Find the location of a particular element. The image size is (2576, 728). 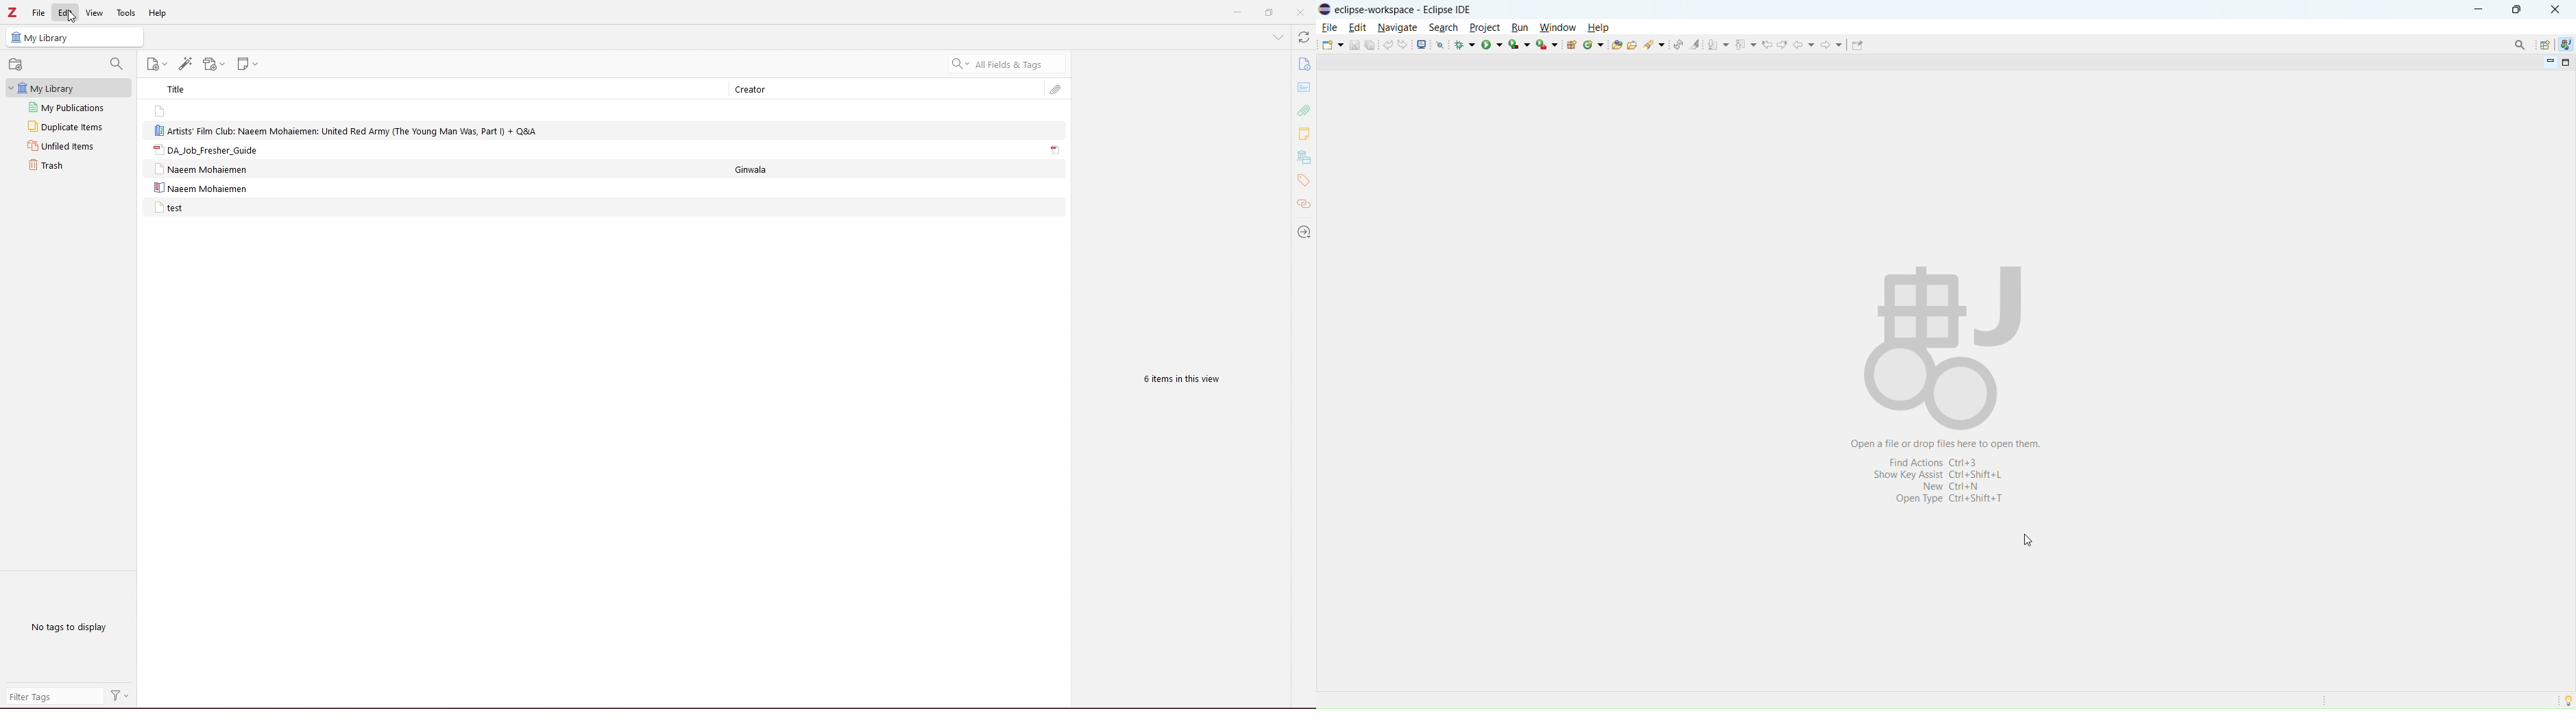

tools is located at coordinates (127, 14).